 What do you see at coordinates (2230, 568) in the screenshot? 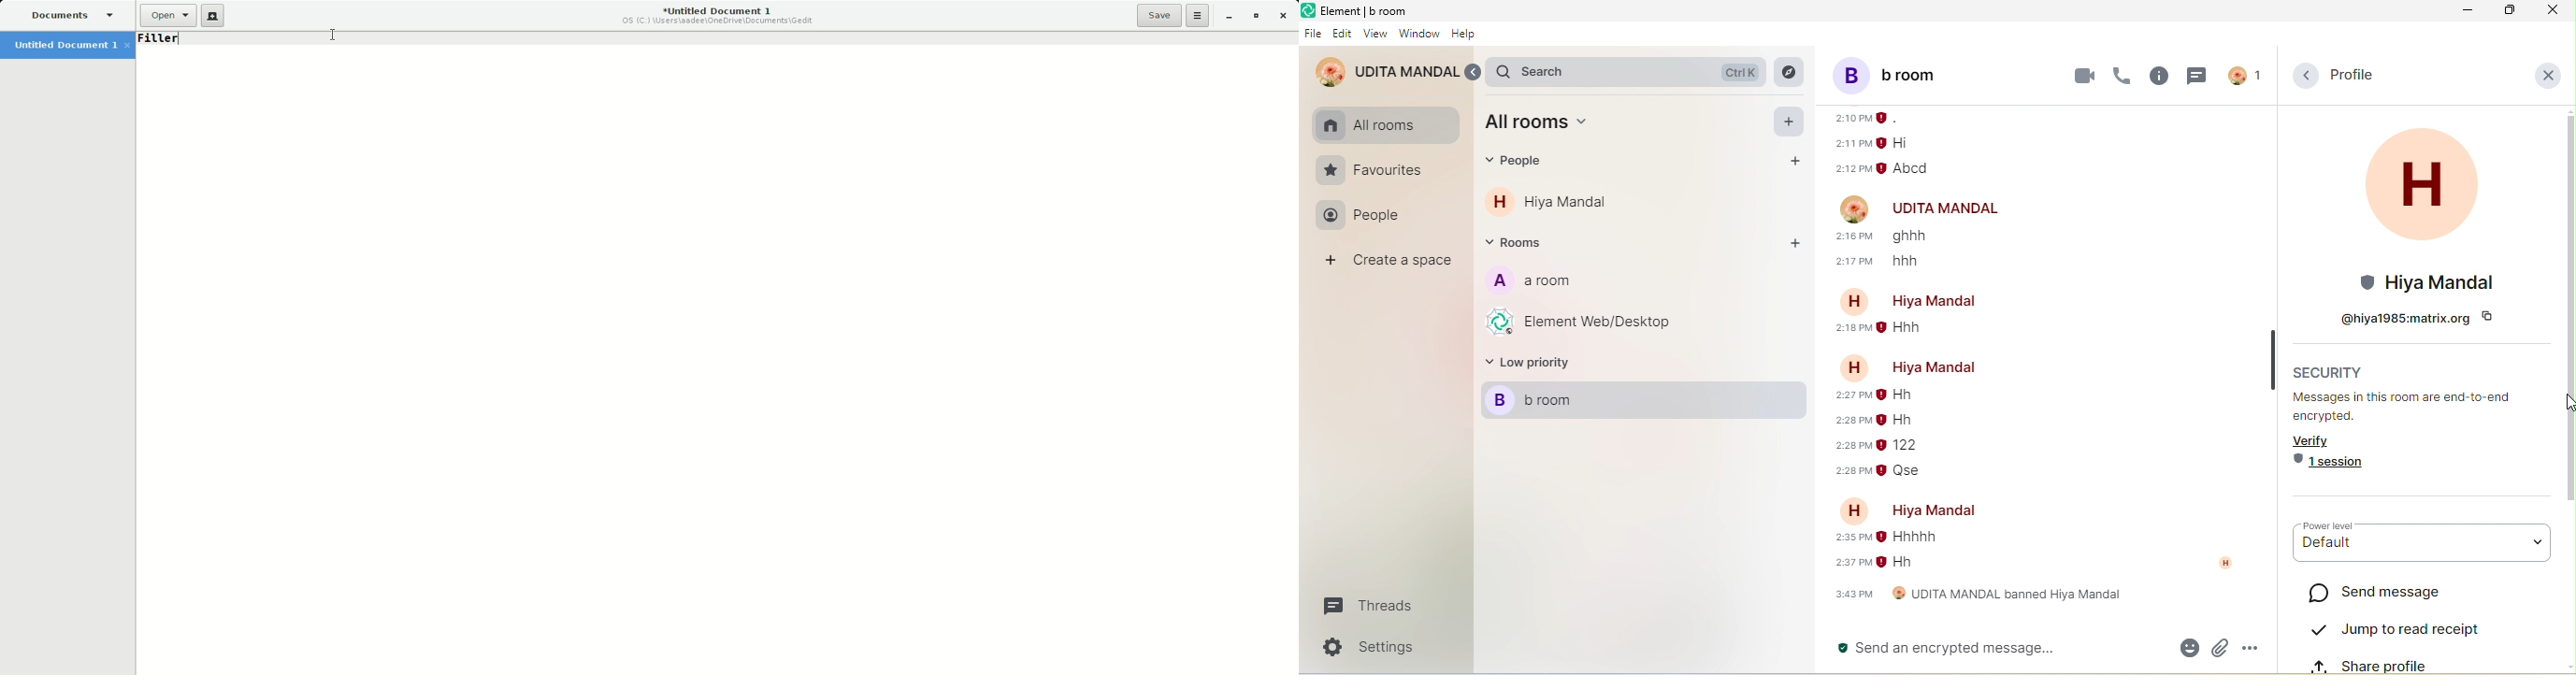
I see `read by hiya mandal` at bounding box center [2230, 568].